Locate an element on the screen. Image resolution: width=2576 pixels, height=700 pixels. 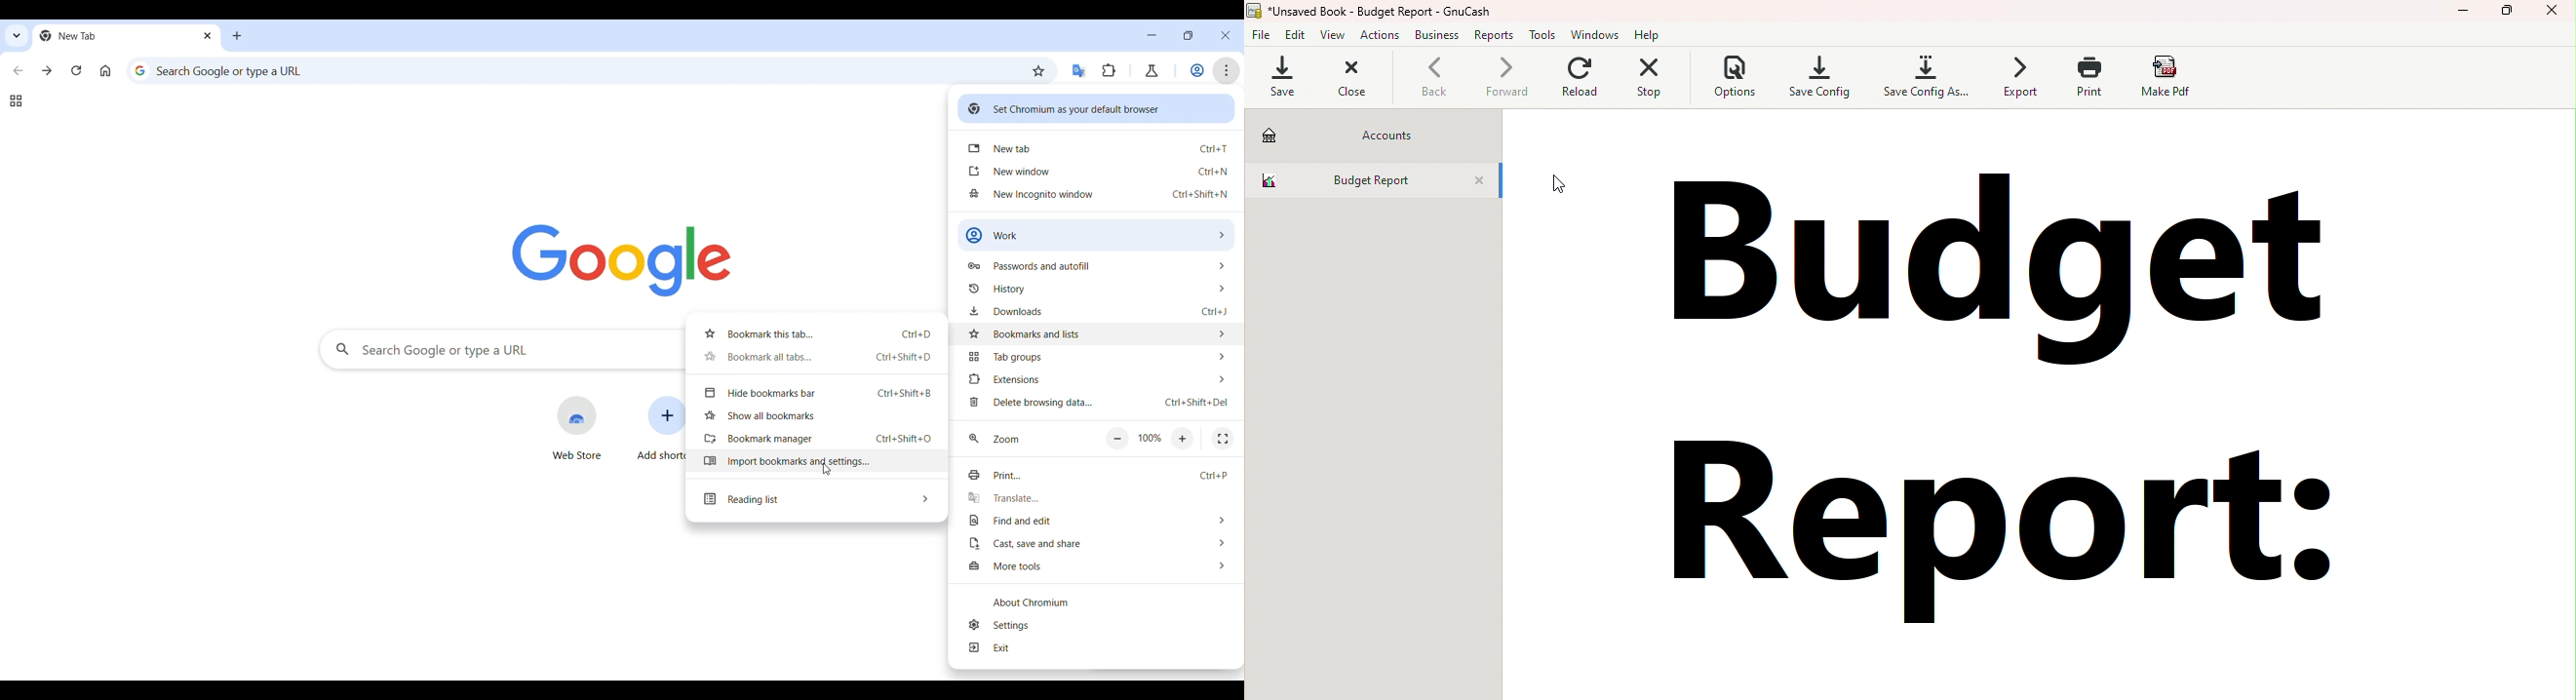
View is located at coordinates (1335, 36).